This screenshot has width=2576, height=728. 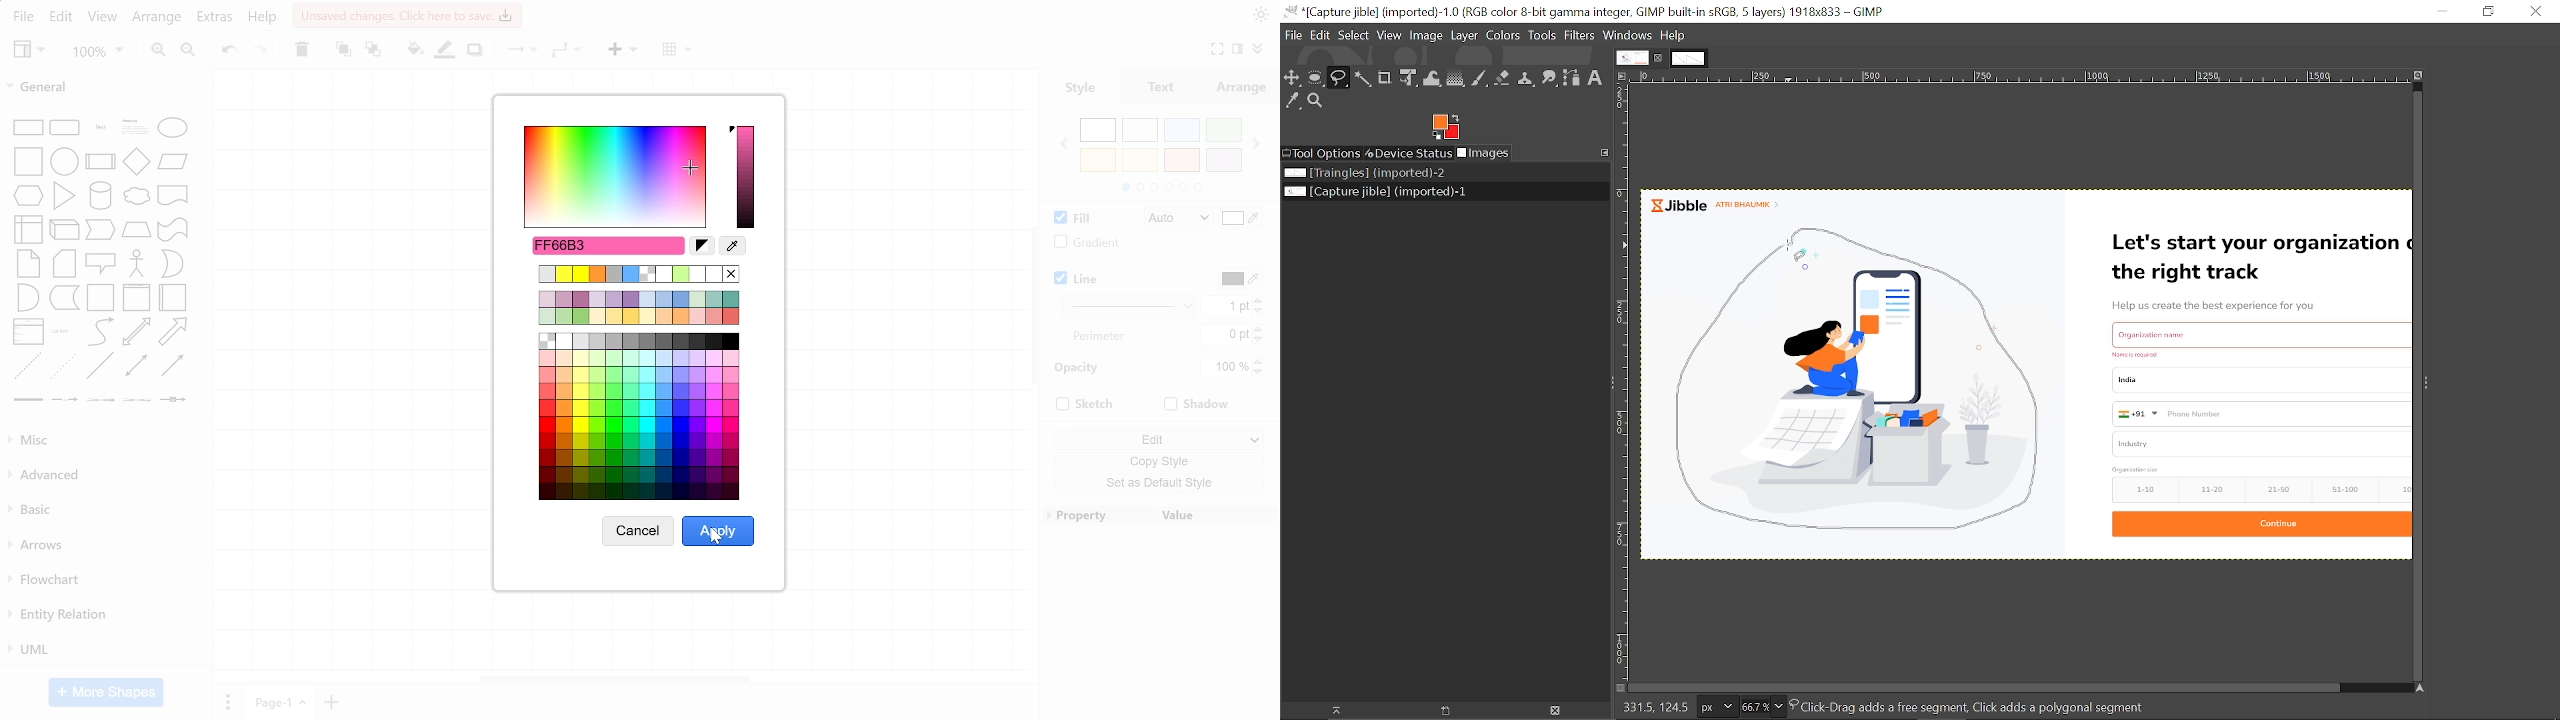 What do you see at coordinates (1385, 77) in the screenshot?
I see `Crop tool` at bounding box center [1385, 77].